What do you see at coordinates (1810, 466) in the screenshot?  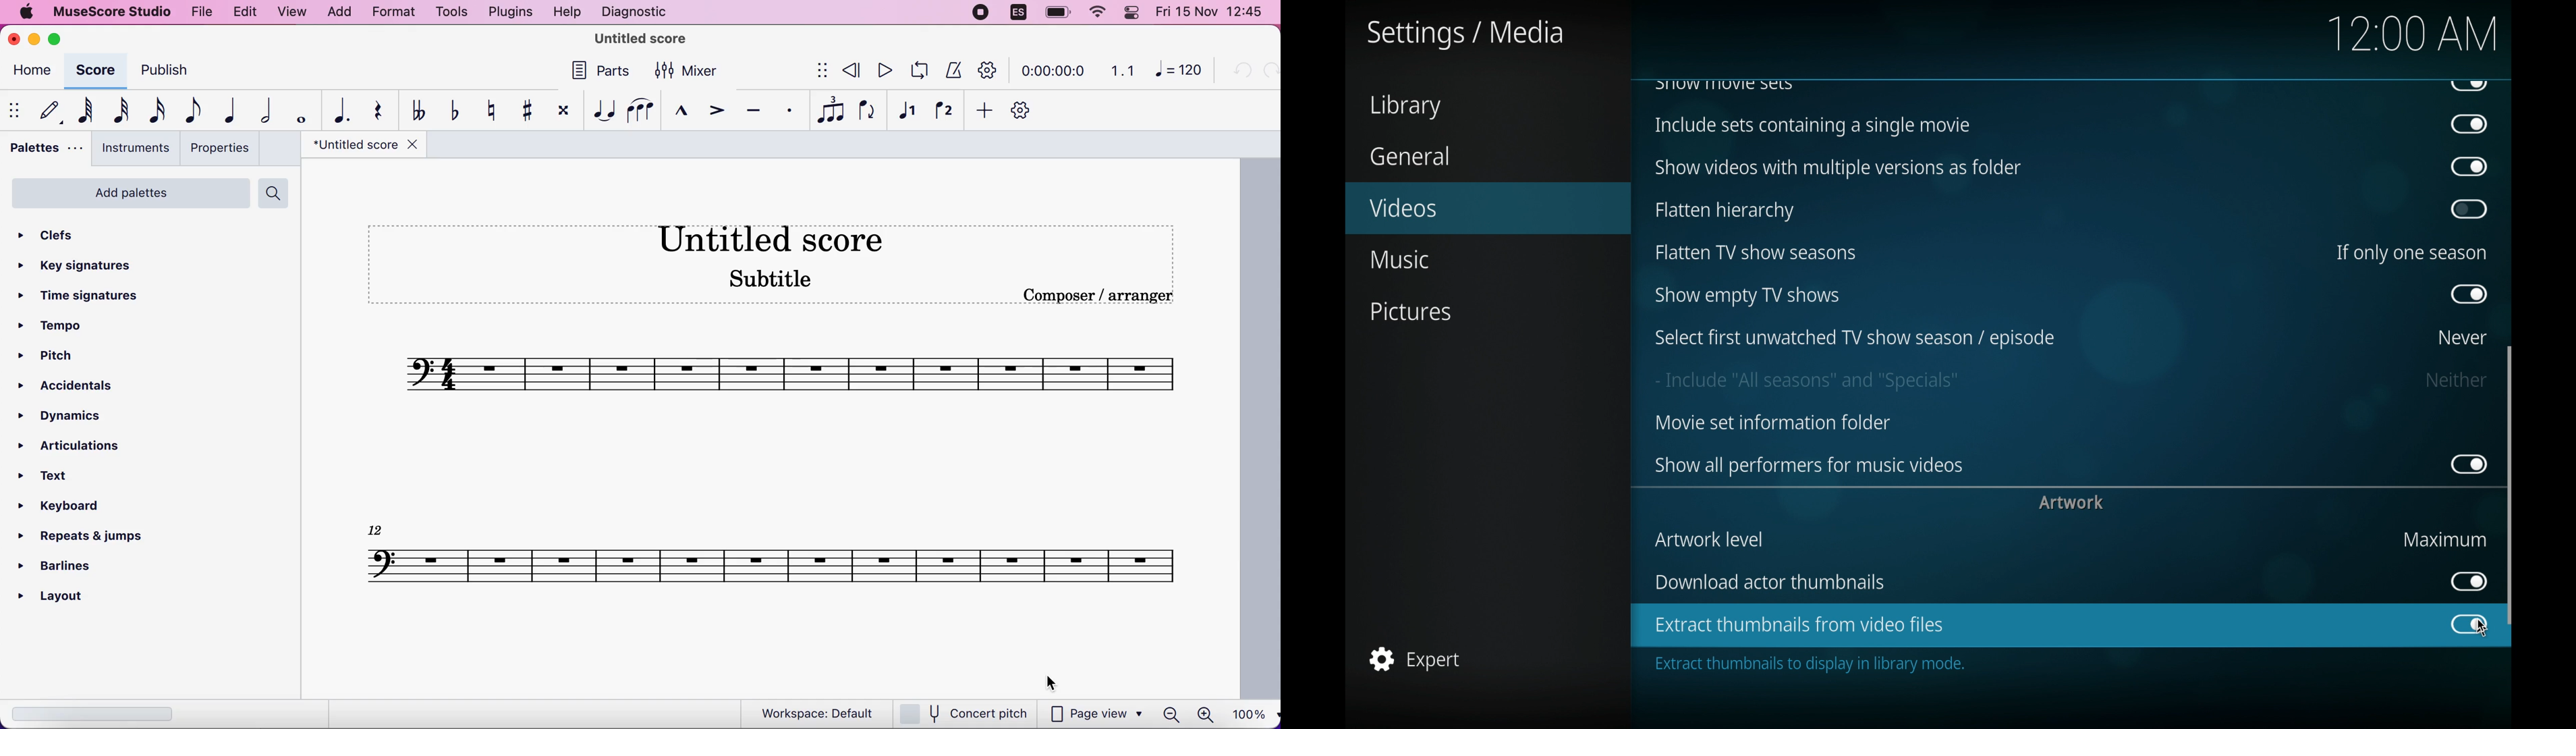 I see `showallperformers for  music videos` at bounding box center [1810, 466].